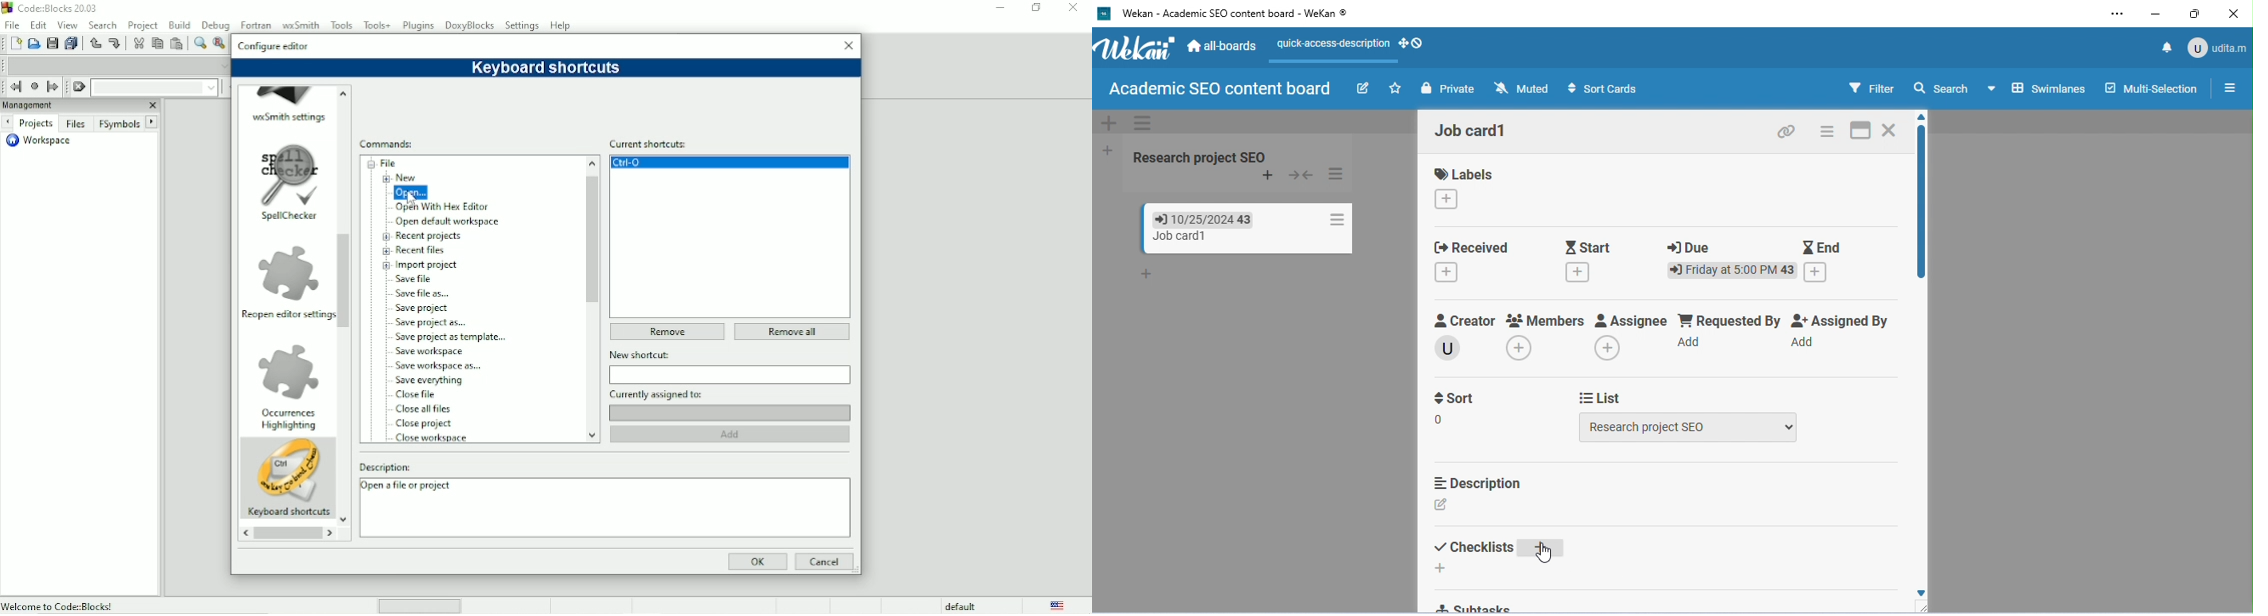 The image size is (2268, 616). Describe the element at coordinates (344, 521) in the screenshot. I see `Down` at that location.